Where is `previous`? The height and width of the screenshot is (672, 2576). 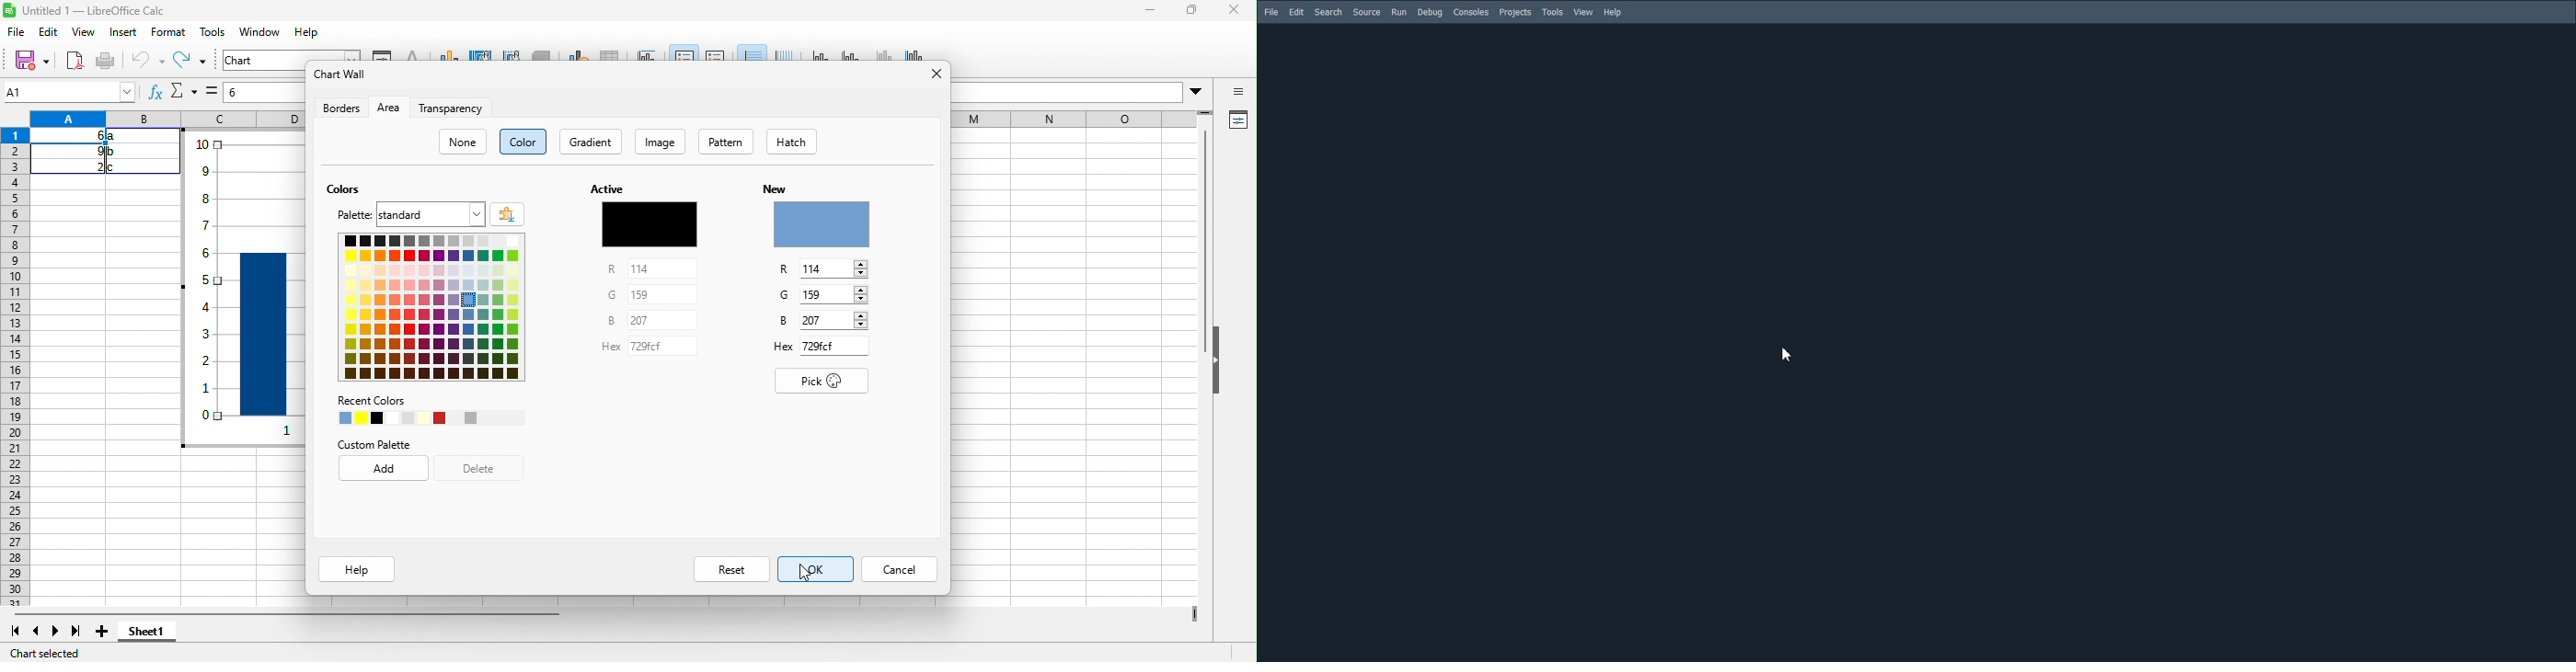 previous is located at coordinates (36, 633).